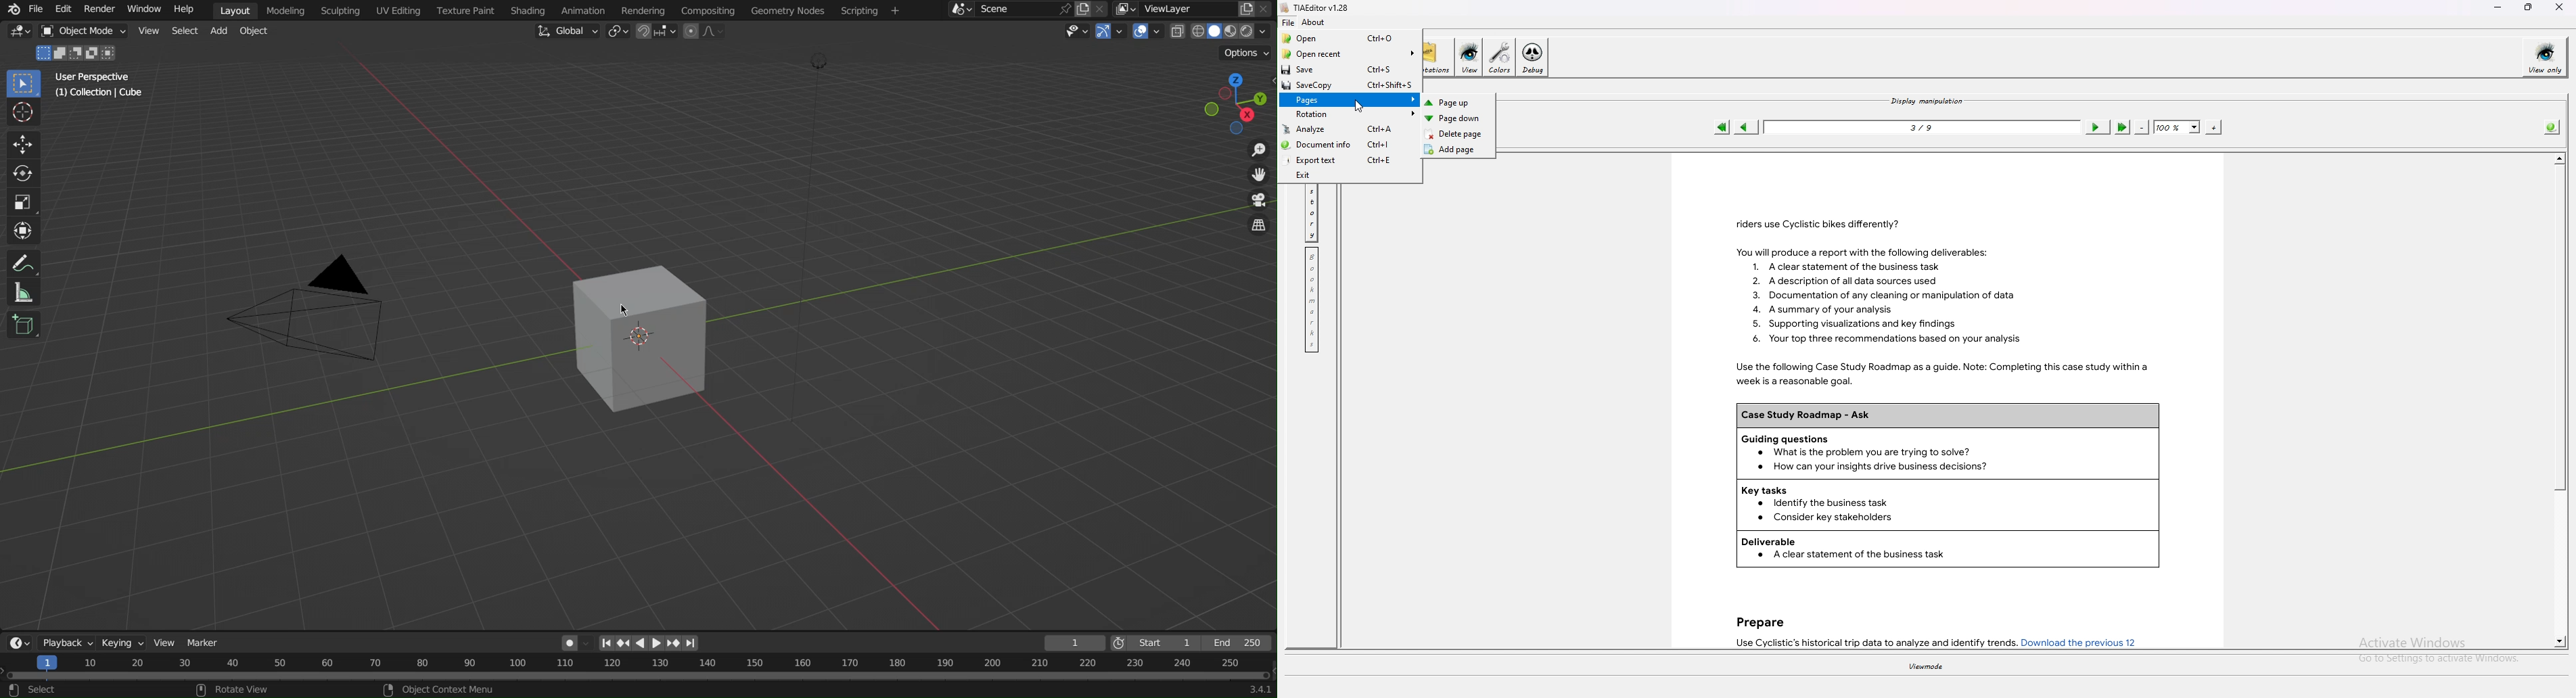 The height and width of the screenshot is (700, 2576). I want to click on light, so click(809, 196).